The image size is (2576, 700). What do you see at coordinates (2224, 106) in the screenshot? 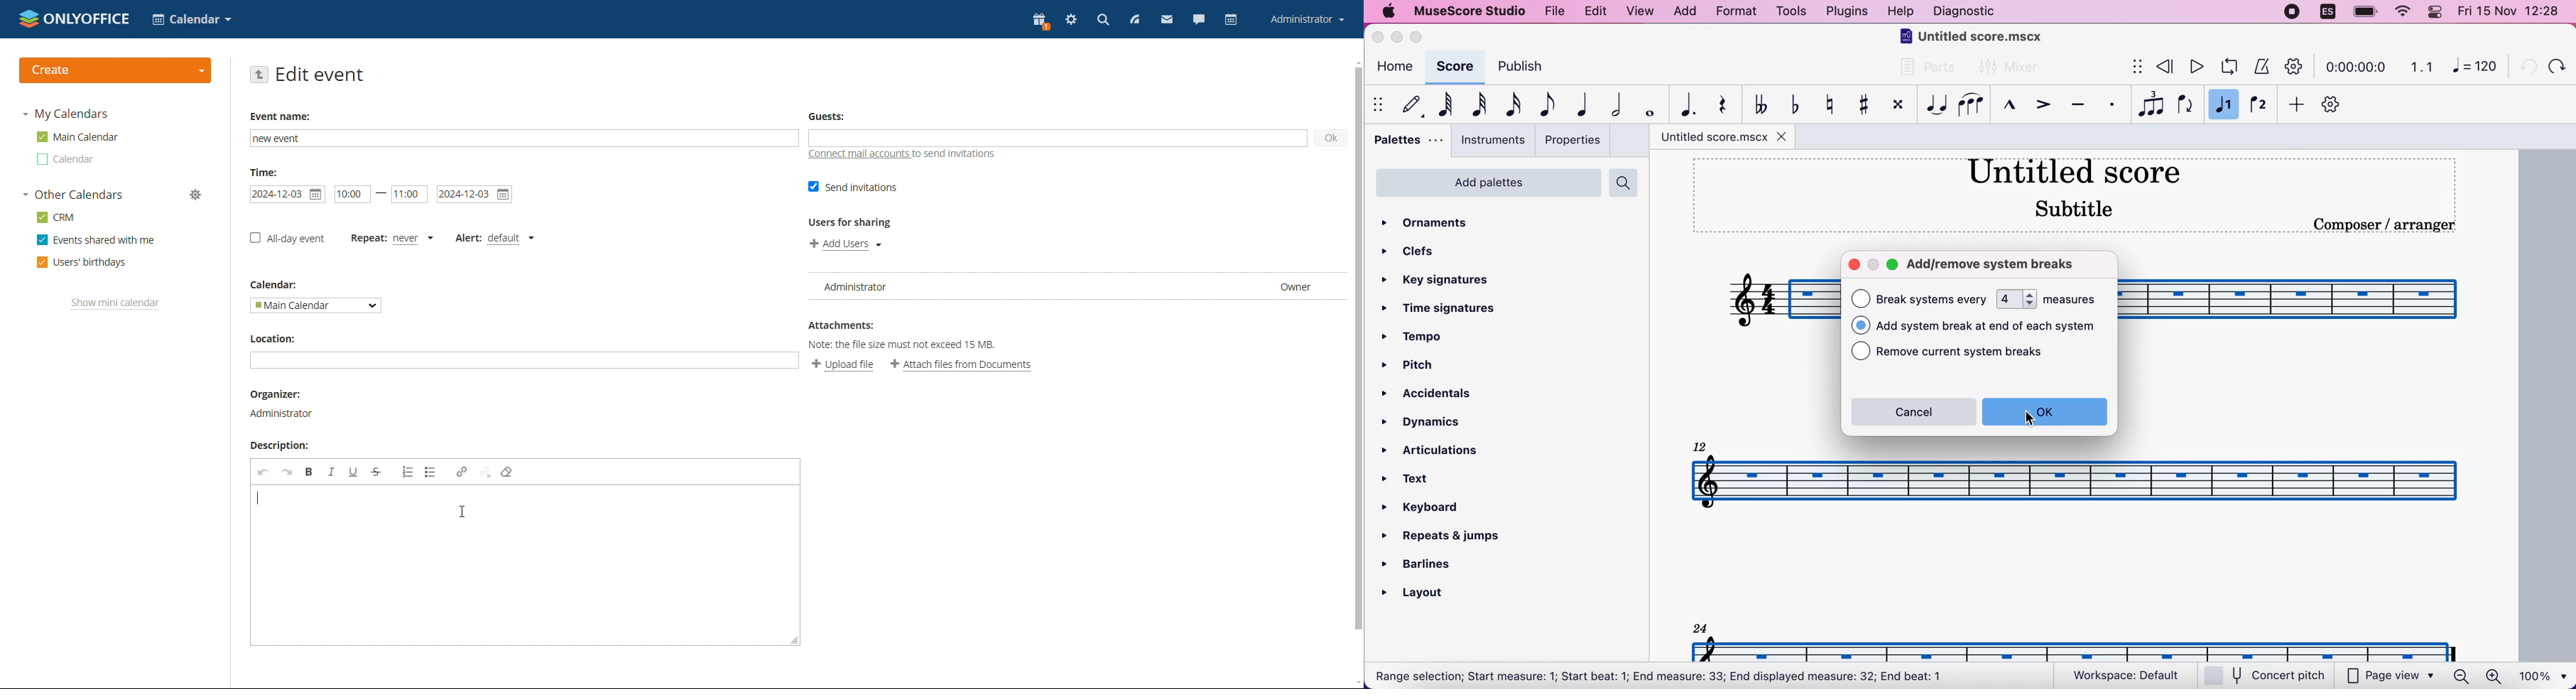
I see `voice 1` at bounding box center [2224, 106].